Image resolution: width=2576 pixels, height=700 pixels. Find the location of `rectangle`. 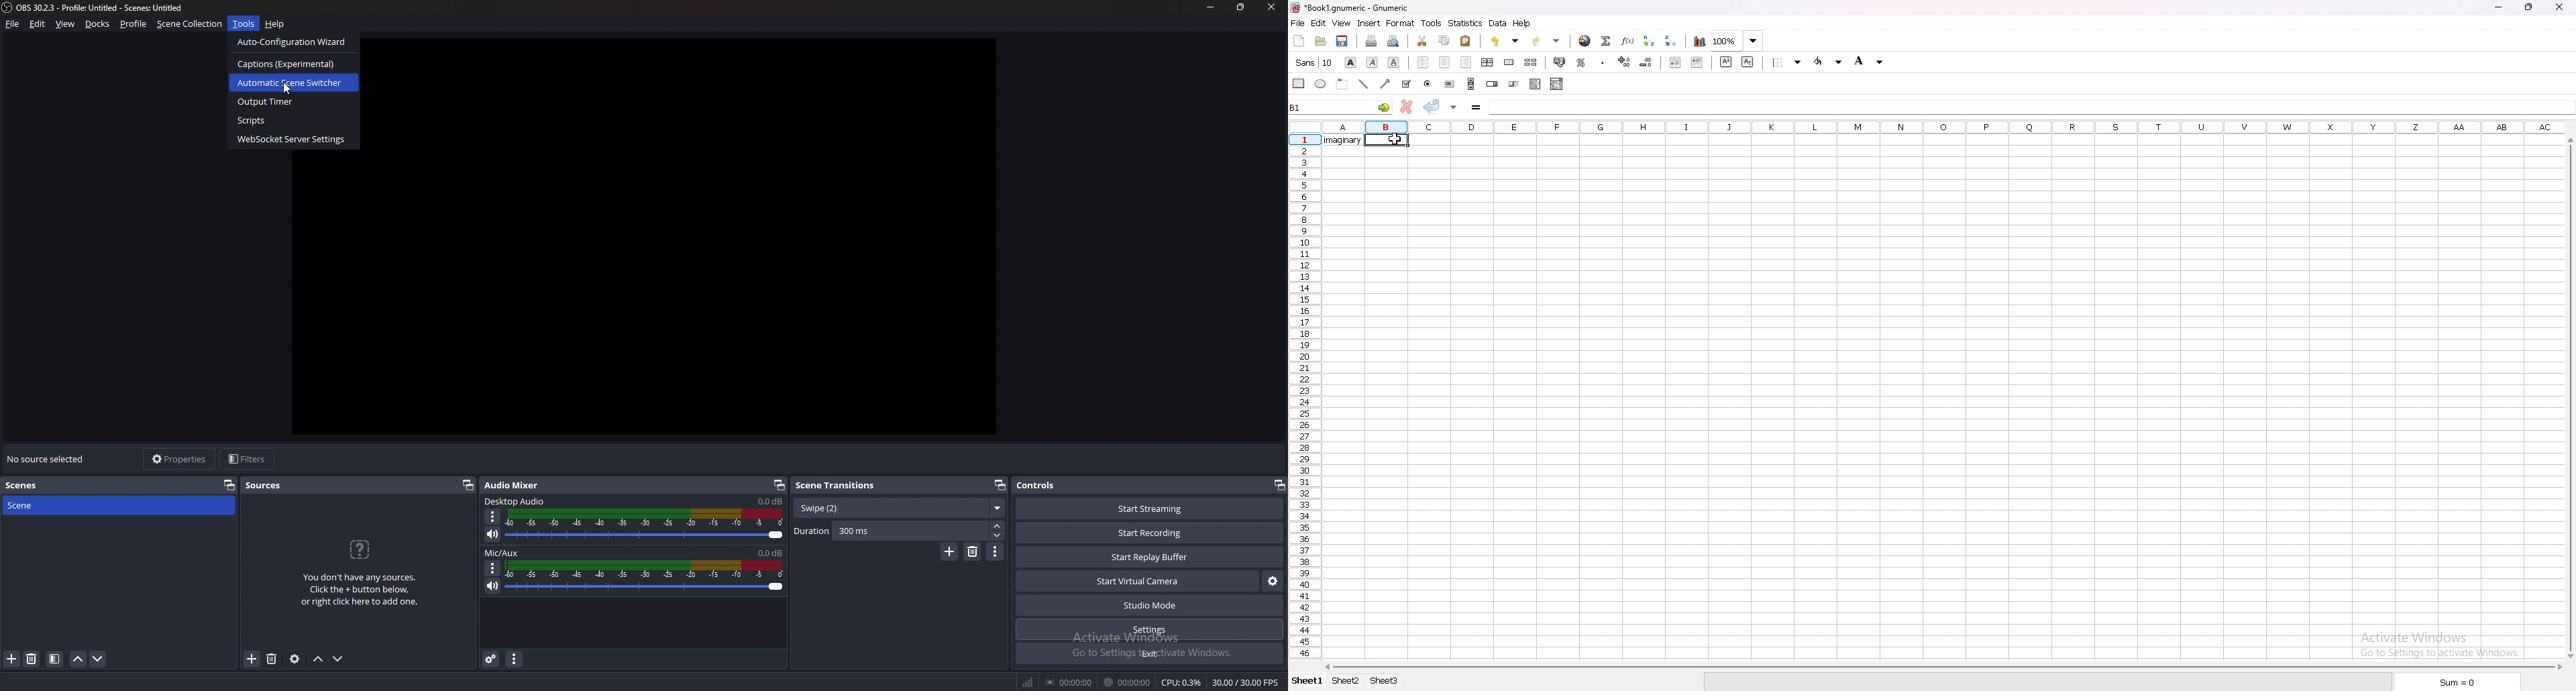

rectangle is located at coordinates (1298, 83).